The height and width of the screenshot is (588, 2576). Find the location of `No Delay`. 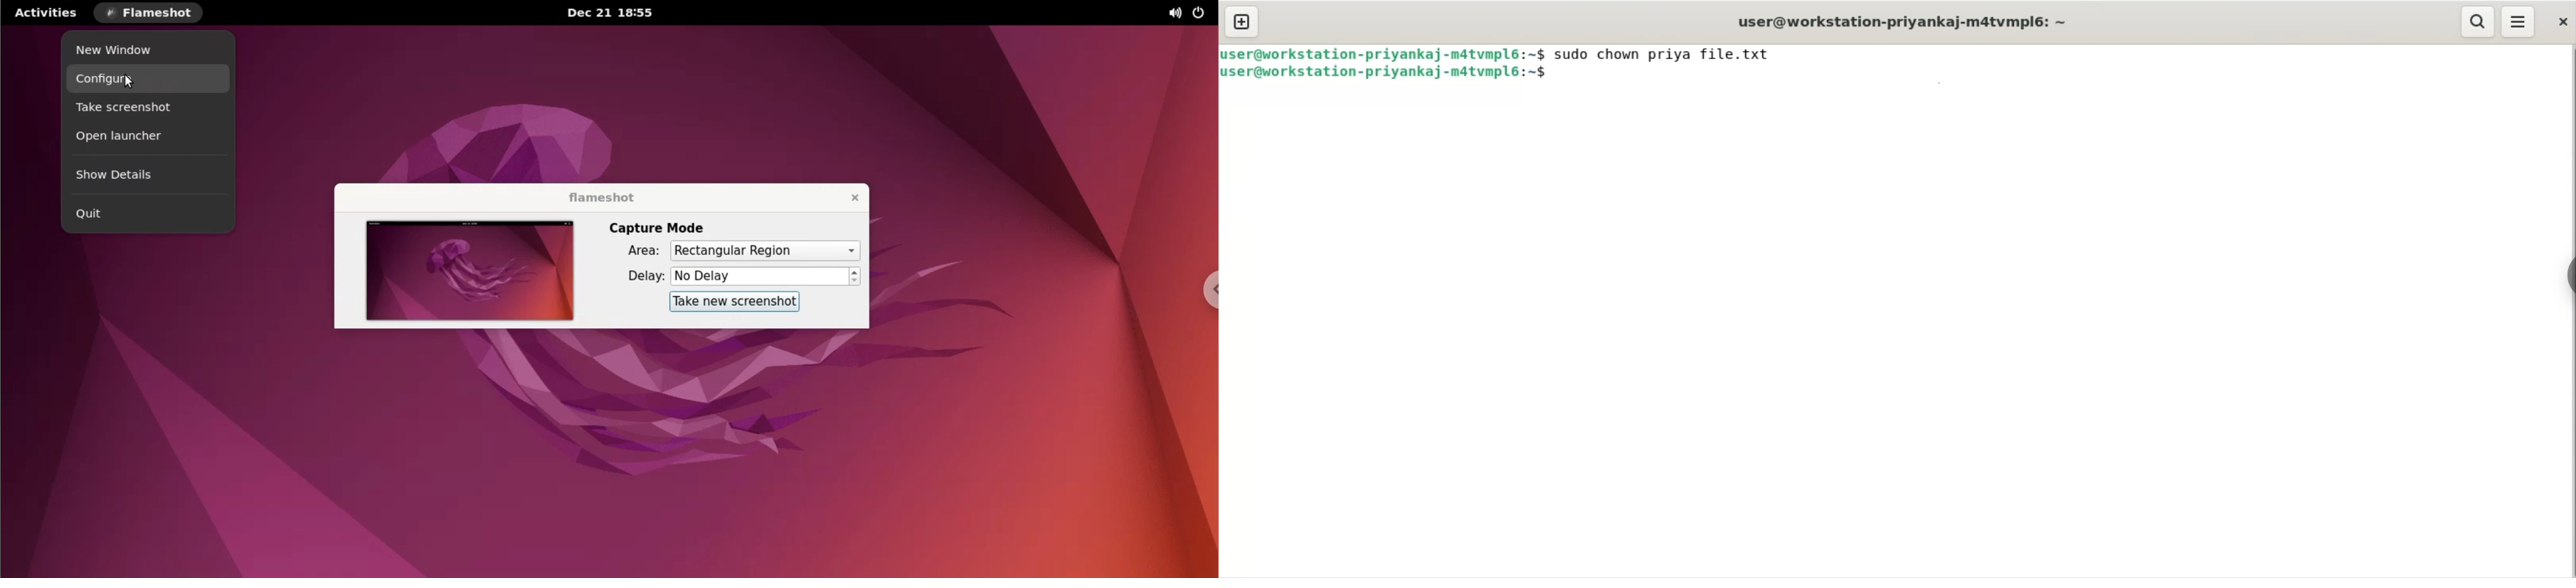

No Delay is located at coordinates (759, 277).